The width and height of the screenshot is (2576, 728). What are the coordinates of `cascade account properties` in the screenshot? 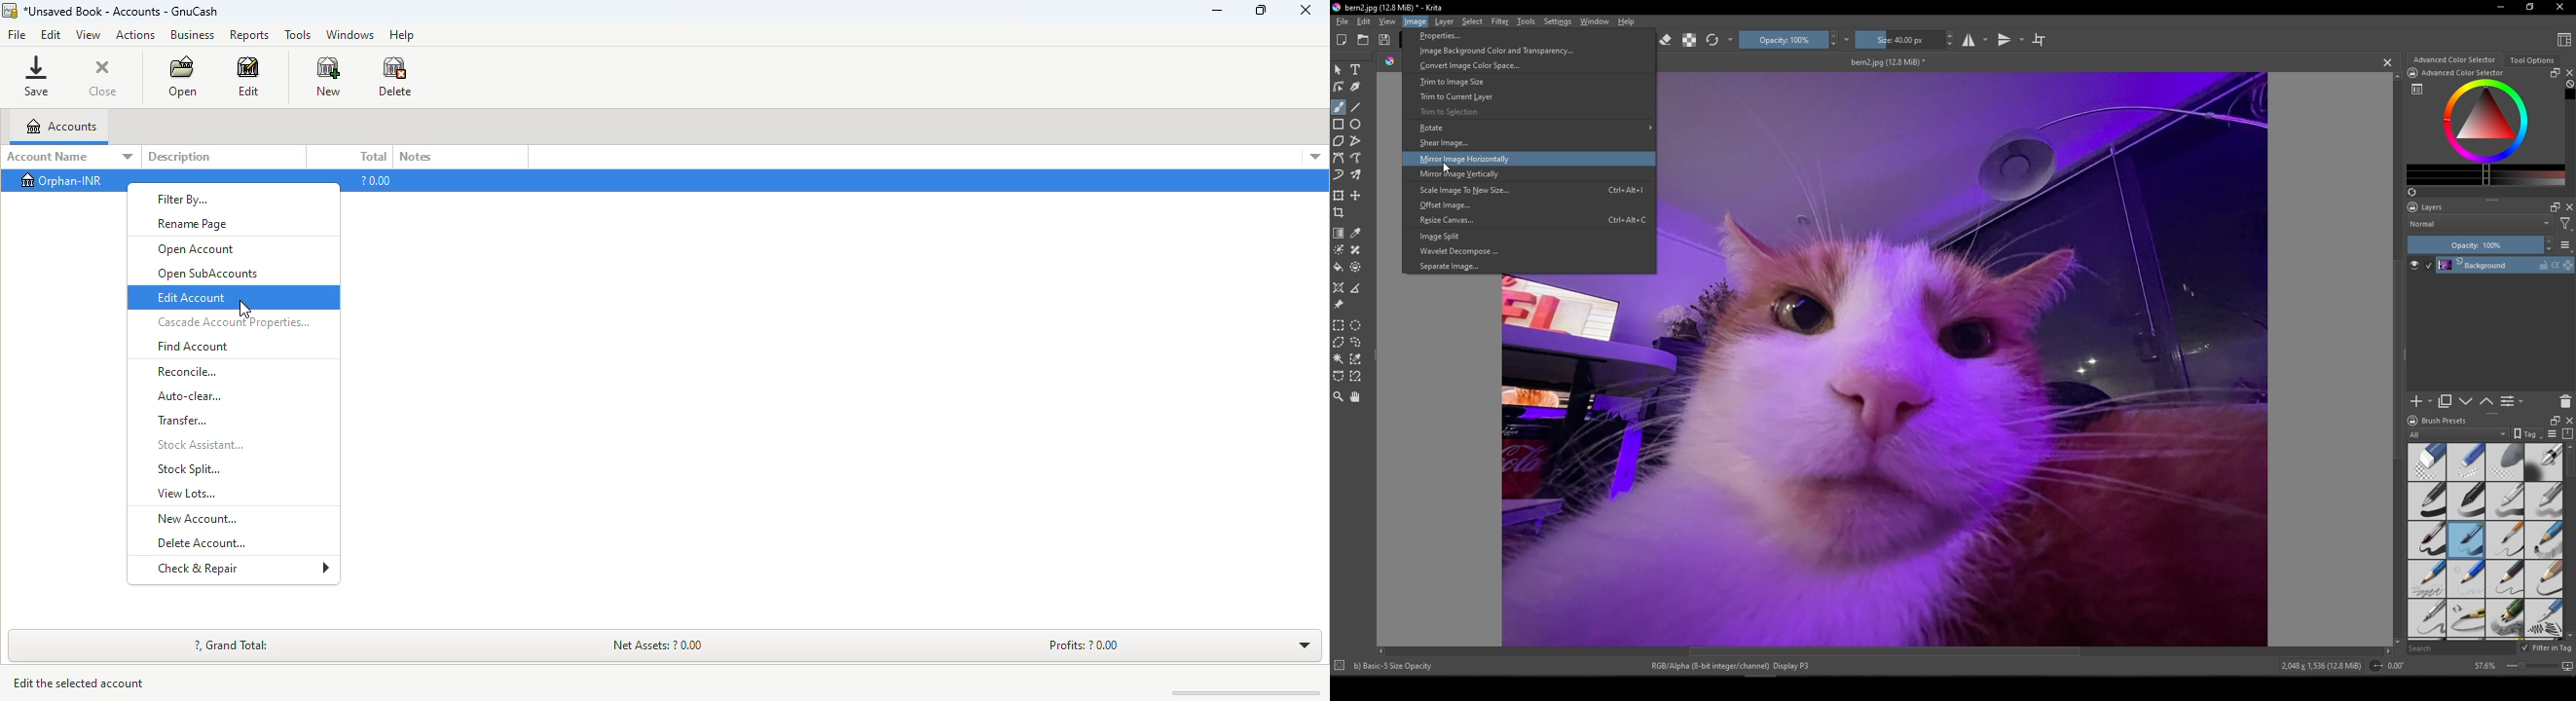 It's located at (233, 321).